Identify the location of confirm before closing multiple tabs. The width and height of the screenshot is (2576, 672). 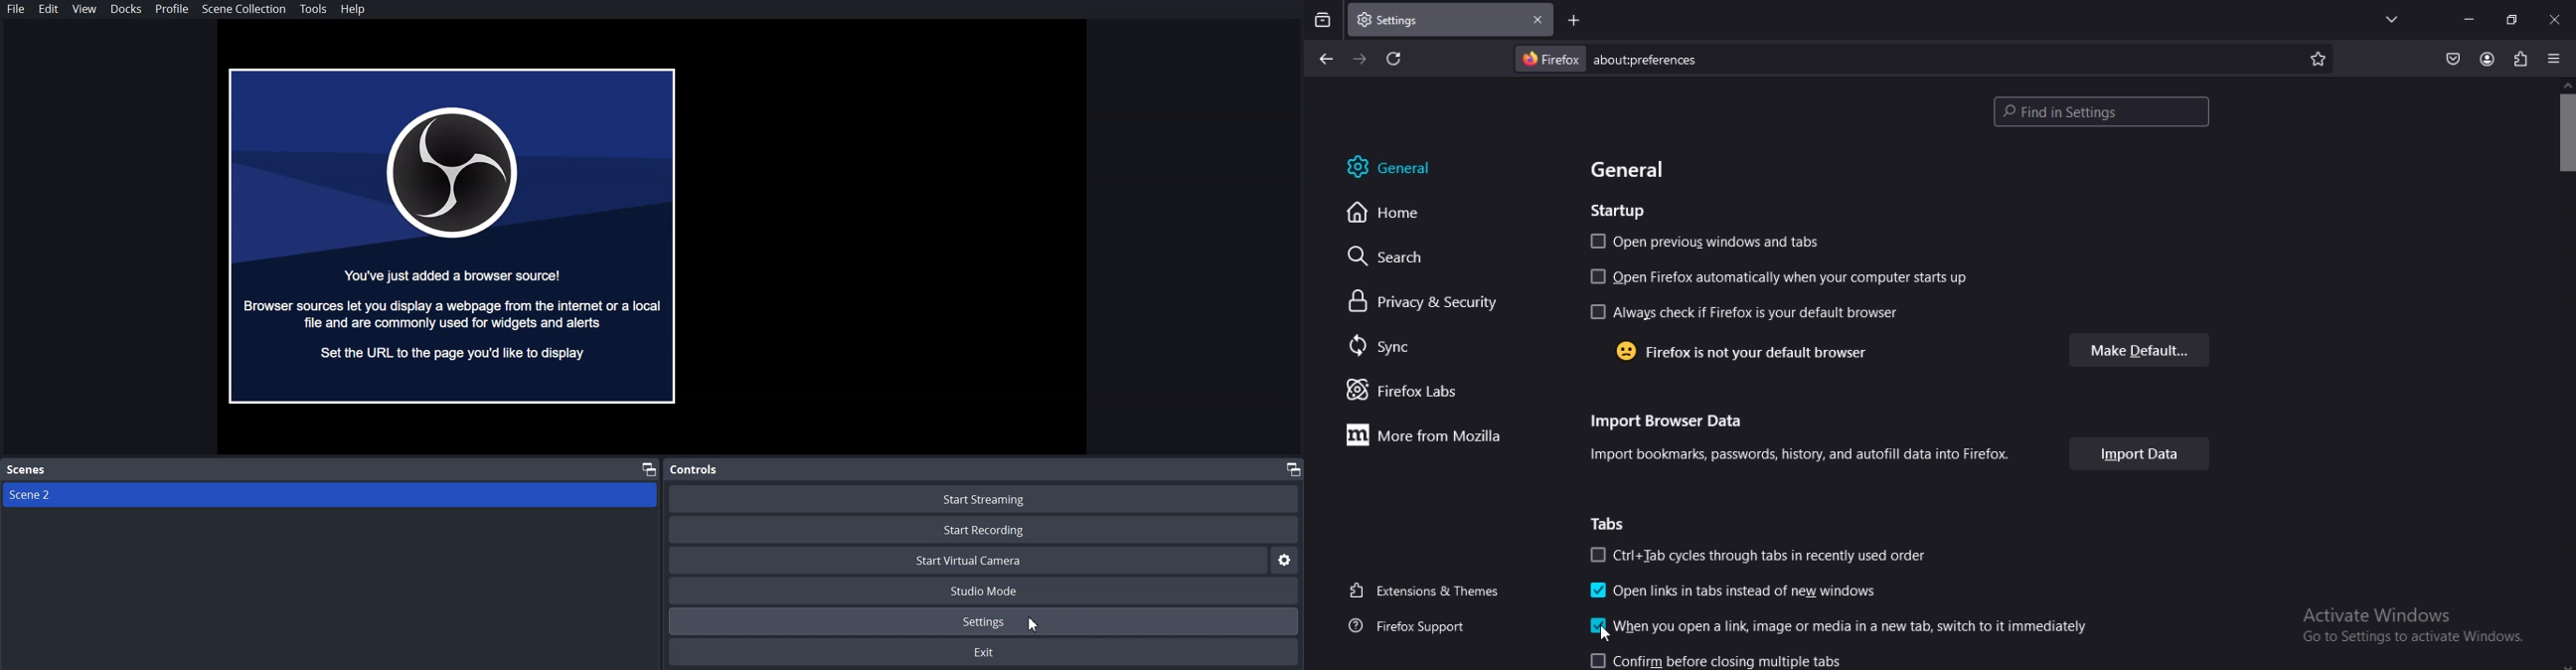
(1728, 659).